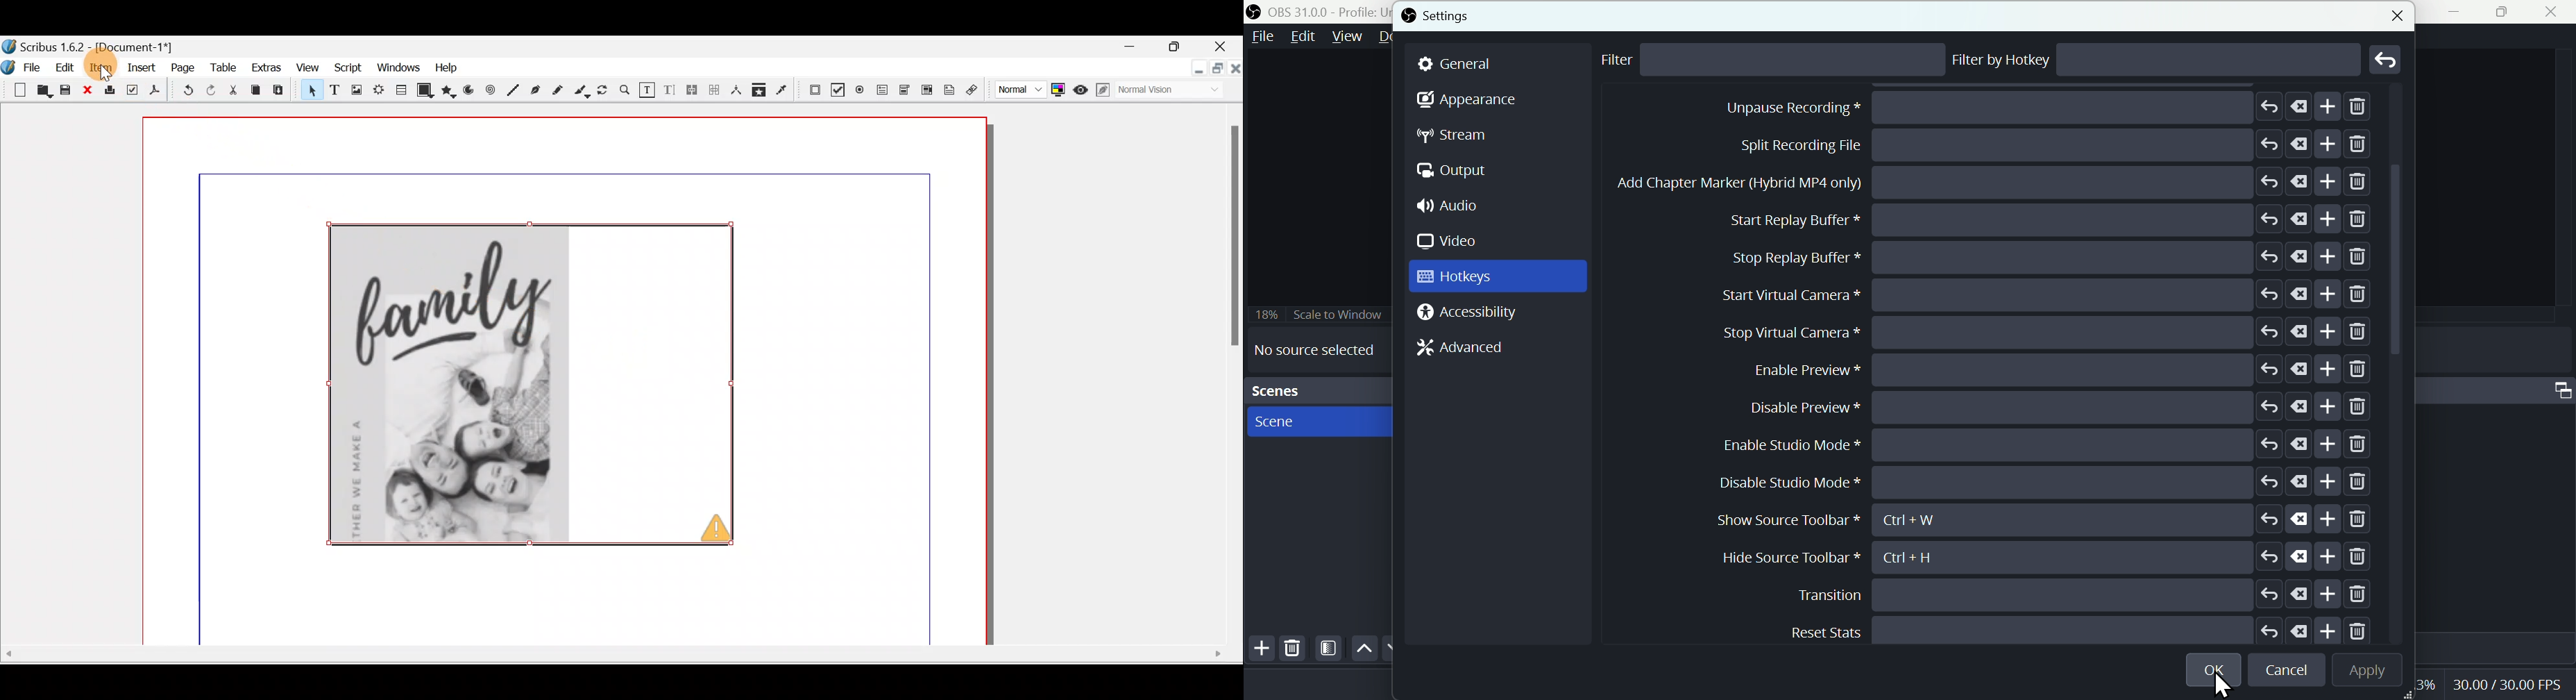  I want to click on scenes, so click(1317, 421).